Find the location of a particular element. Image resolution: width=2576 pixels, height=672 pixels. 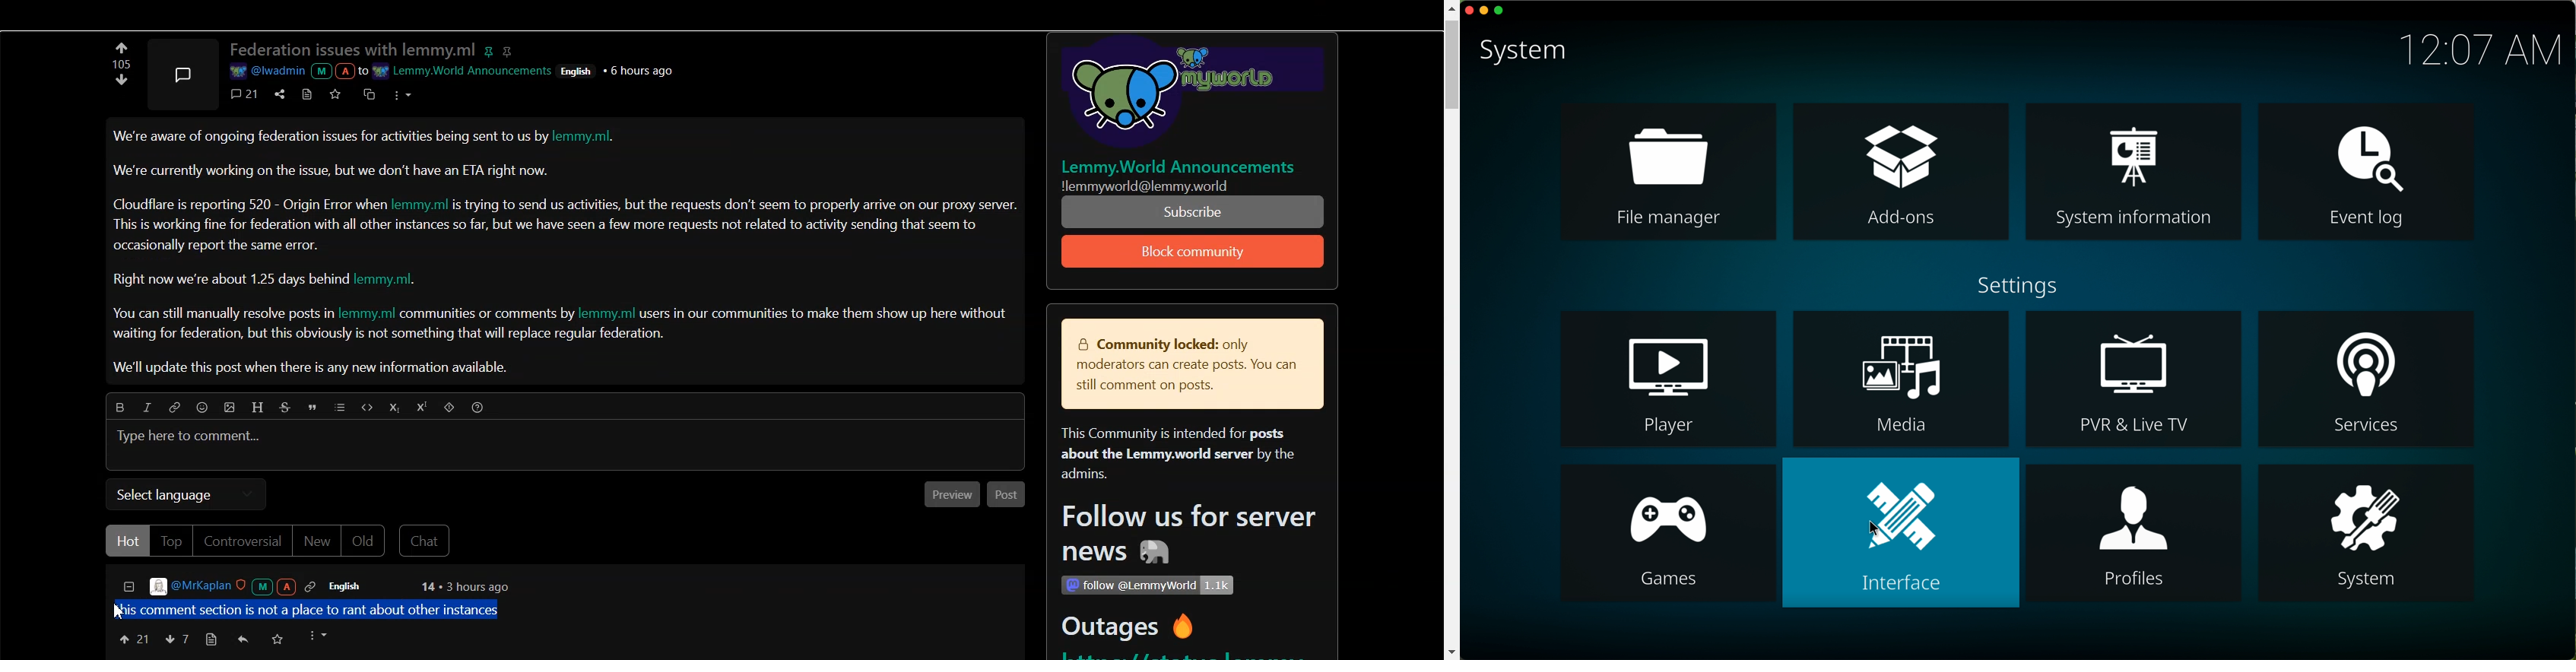

communities or comments by is located at coordinates (488, 315).